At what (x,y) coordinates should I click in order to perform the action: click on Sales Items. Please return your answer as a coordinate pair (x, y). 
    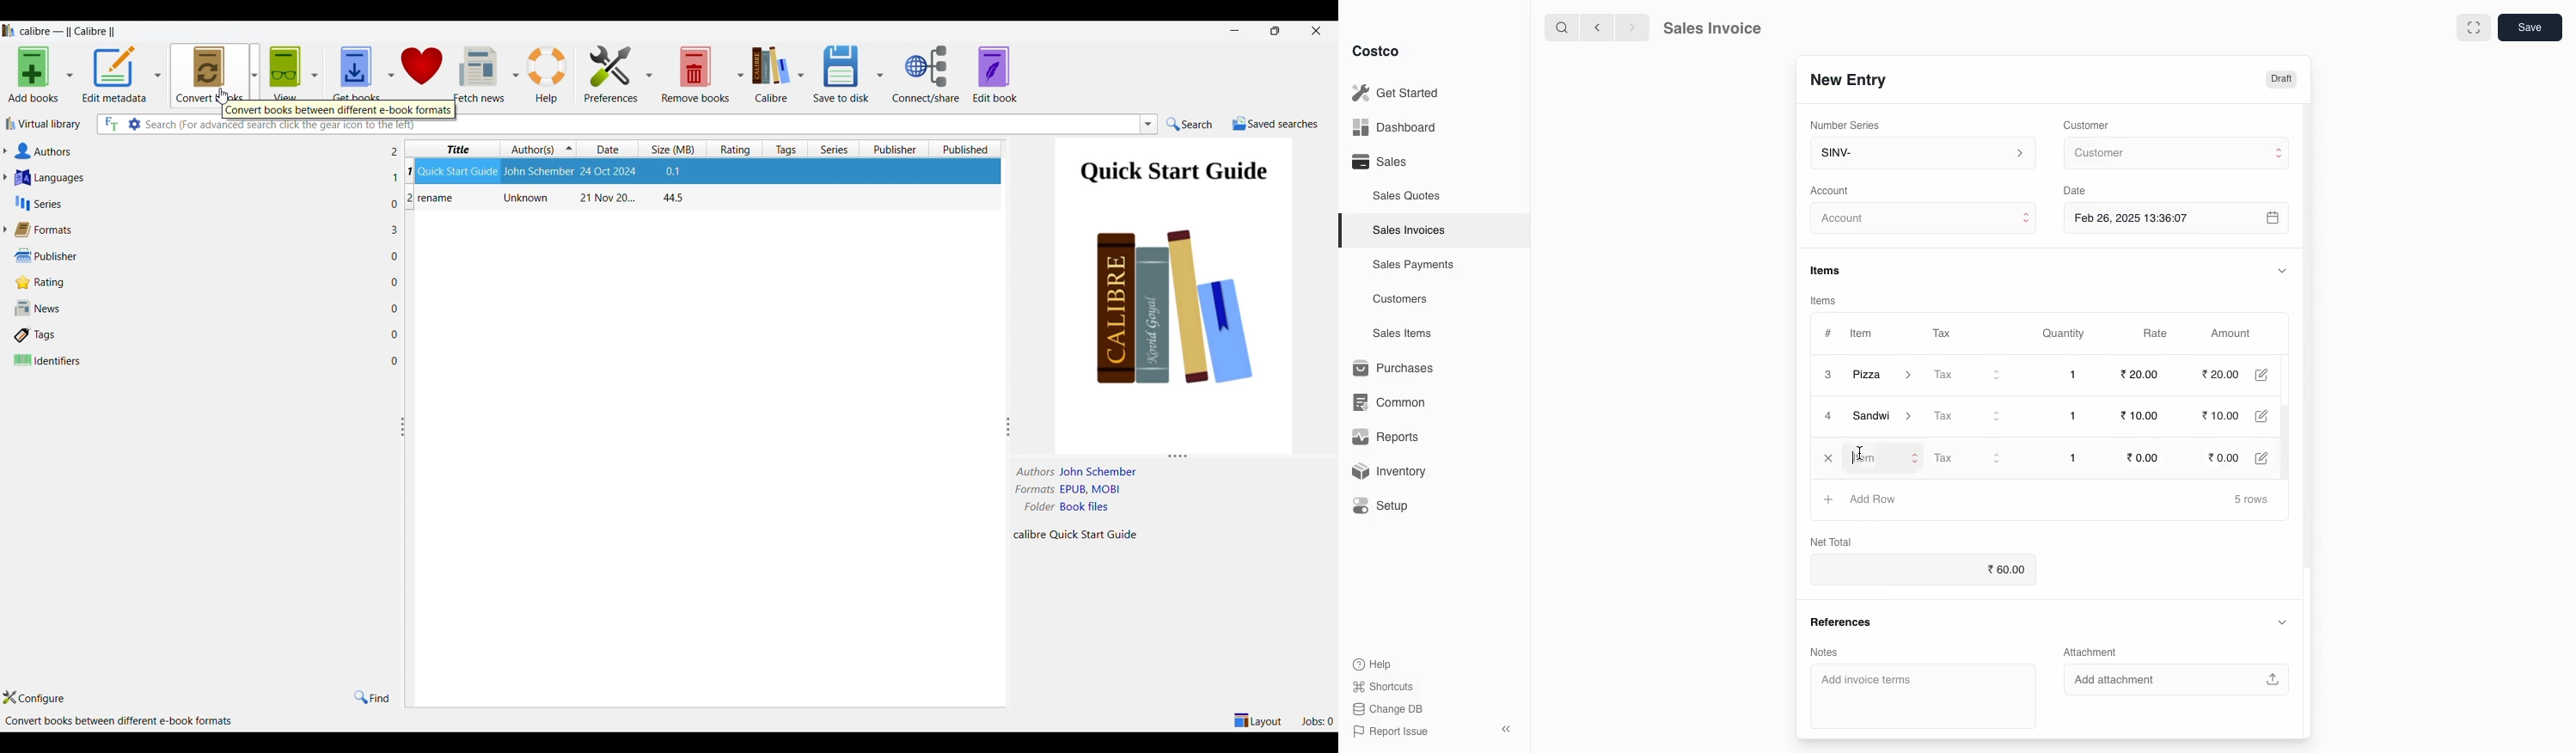
    Looking at the image, I should click on (1406, 334).